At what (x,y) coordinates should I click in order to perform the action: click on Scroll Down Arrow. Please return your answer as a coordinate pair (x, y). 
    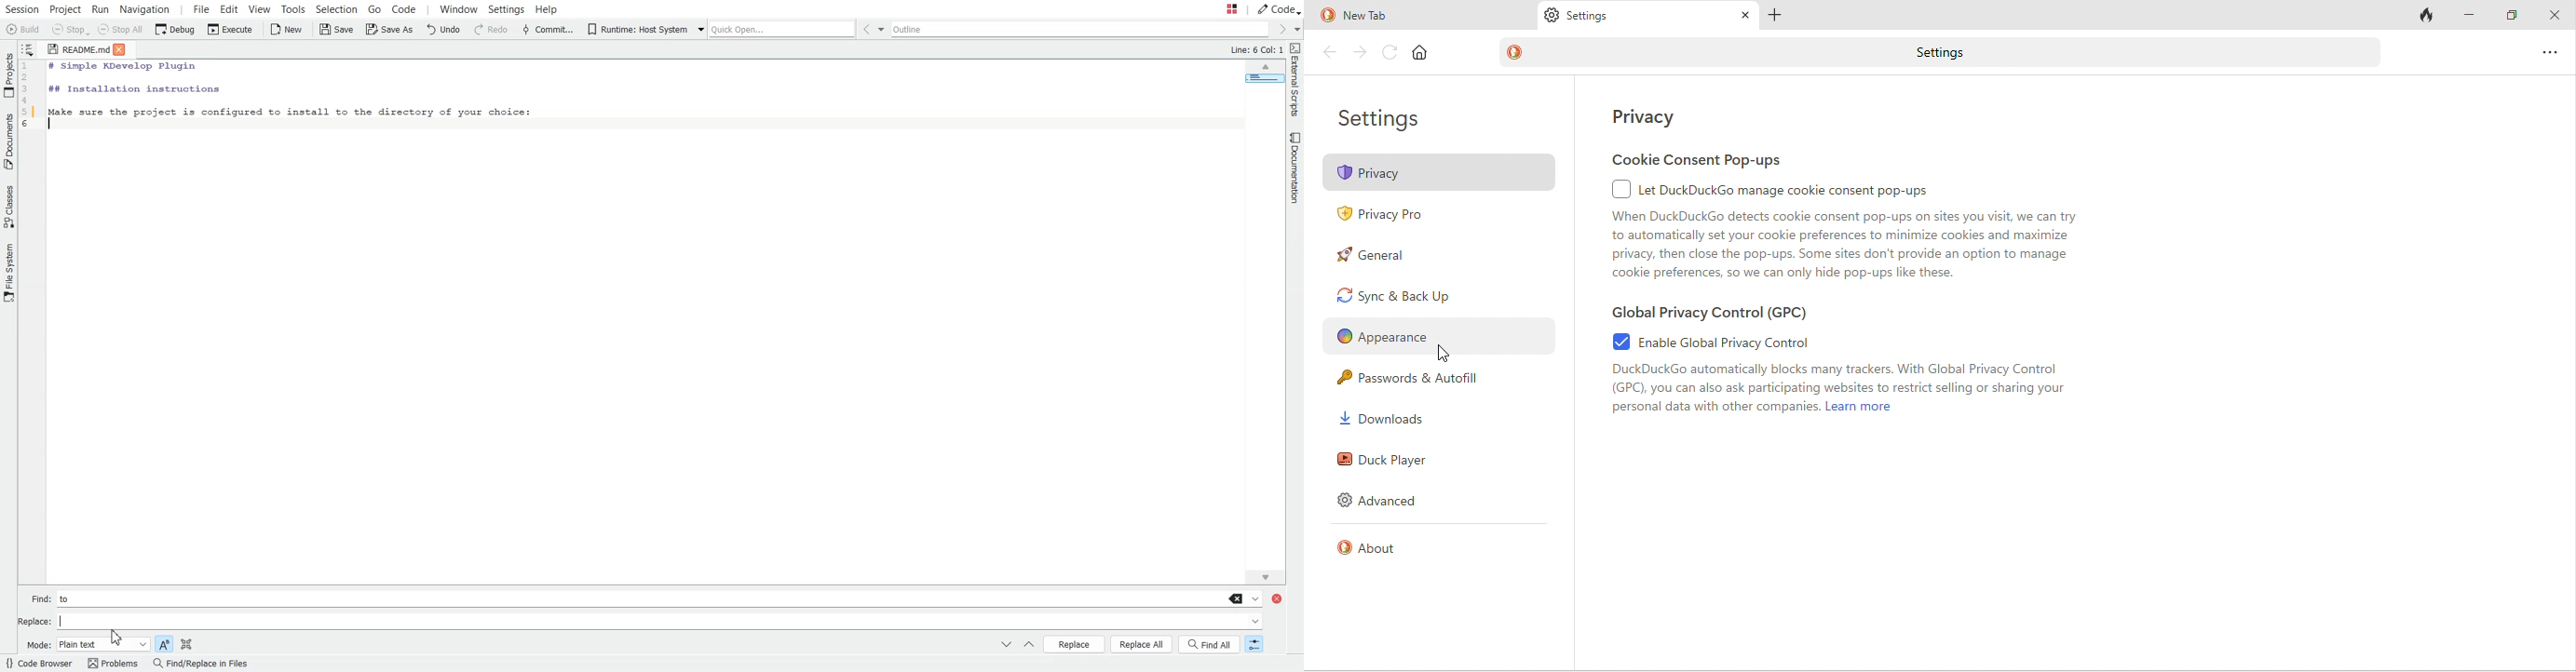
    Looking at the image, I should click on (1263, 576).